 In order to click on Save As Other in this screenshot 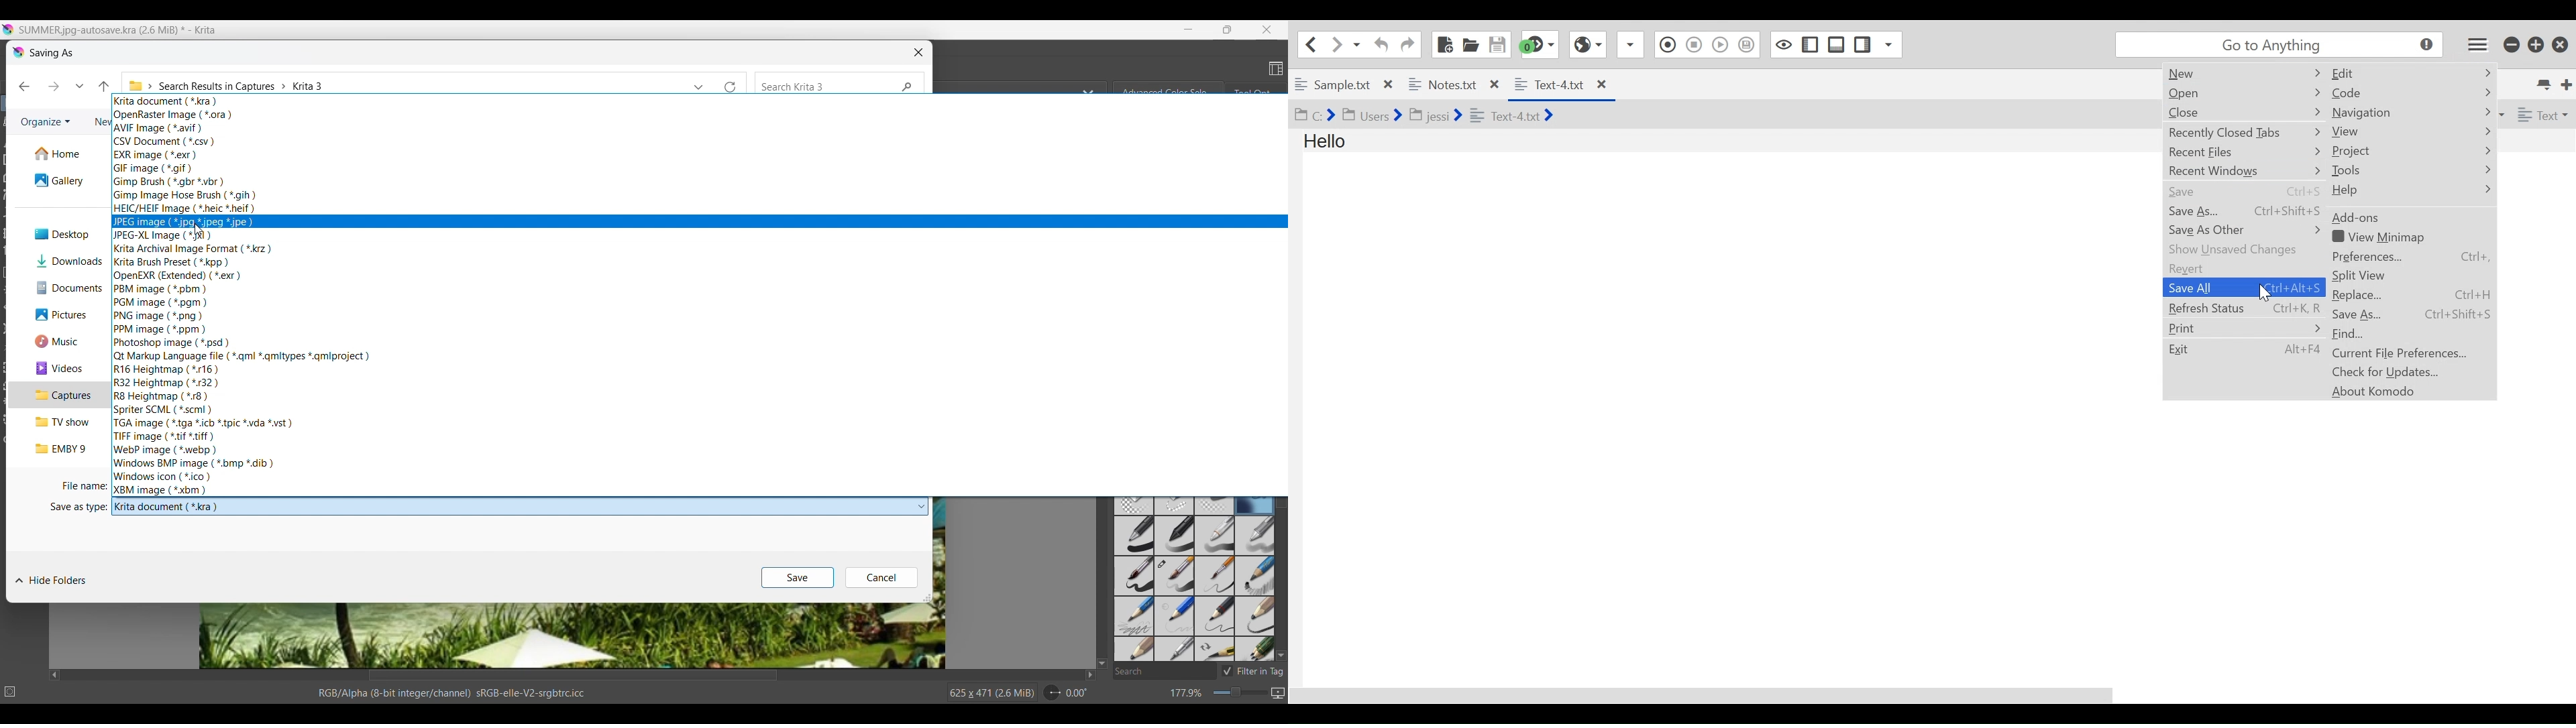, I will do `click(2244, 229)`.